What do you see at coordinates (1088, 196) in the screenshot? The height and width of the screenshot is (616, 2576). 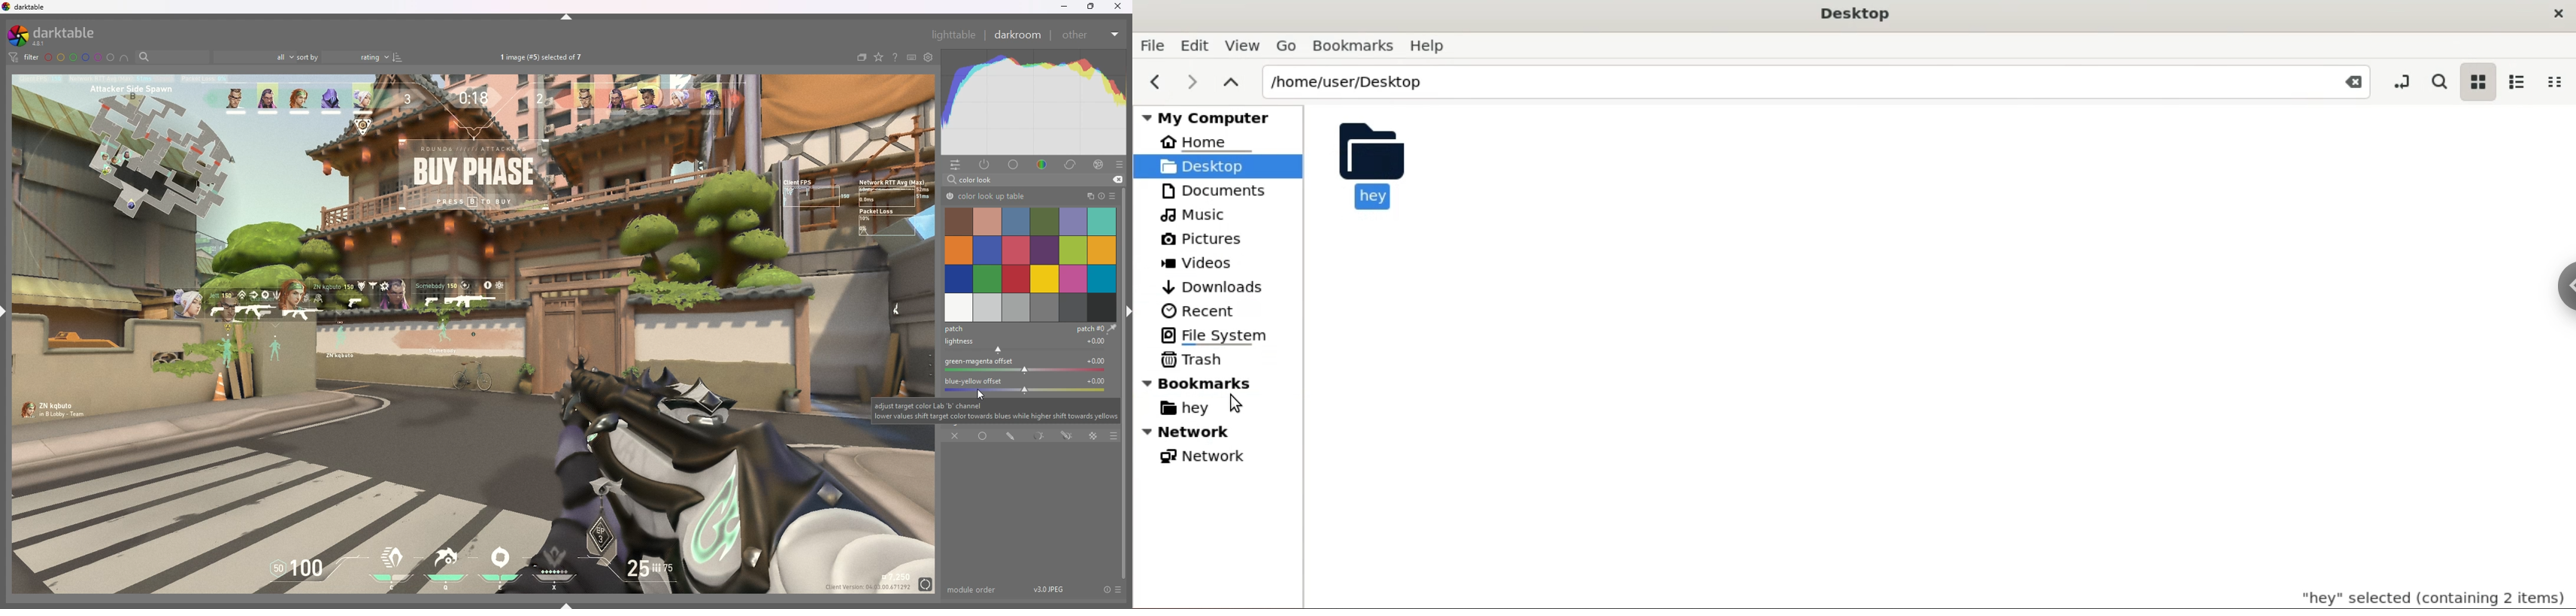 I see `multiple instances action` at bounding box center [1088, 196].